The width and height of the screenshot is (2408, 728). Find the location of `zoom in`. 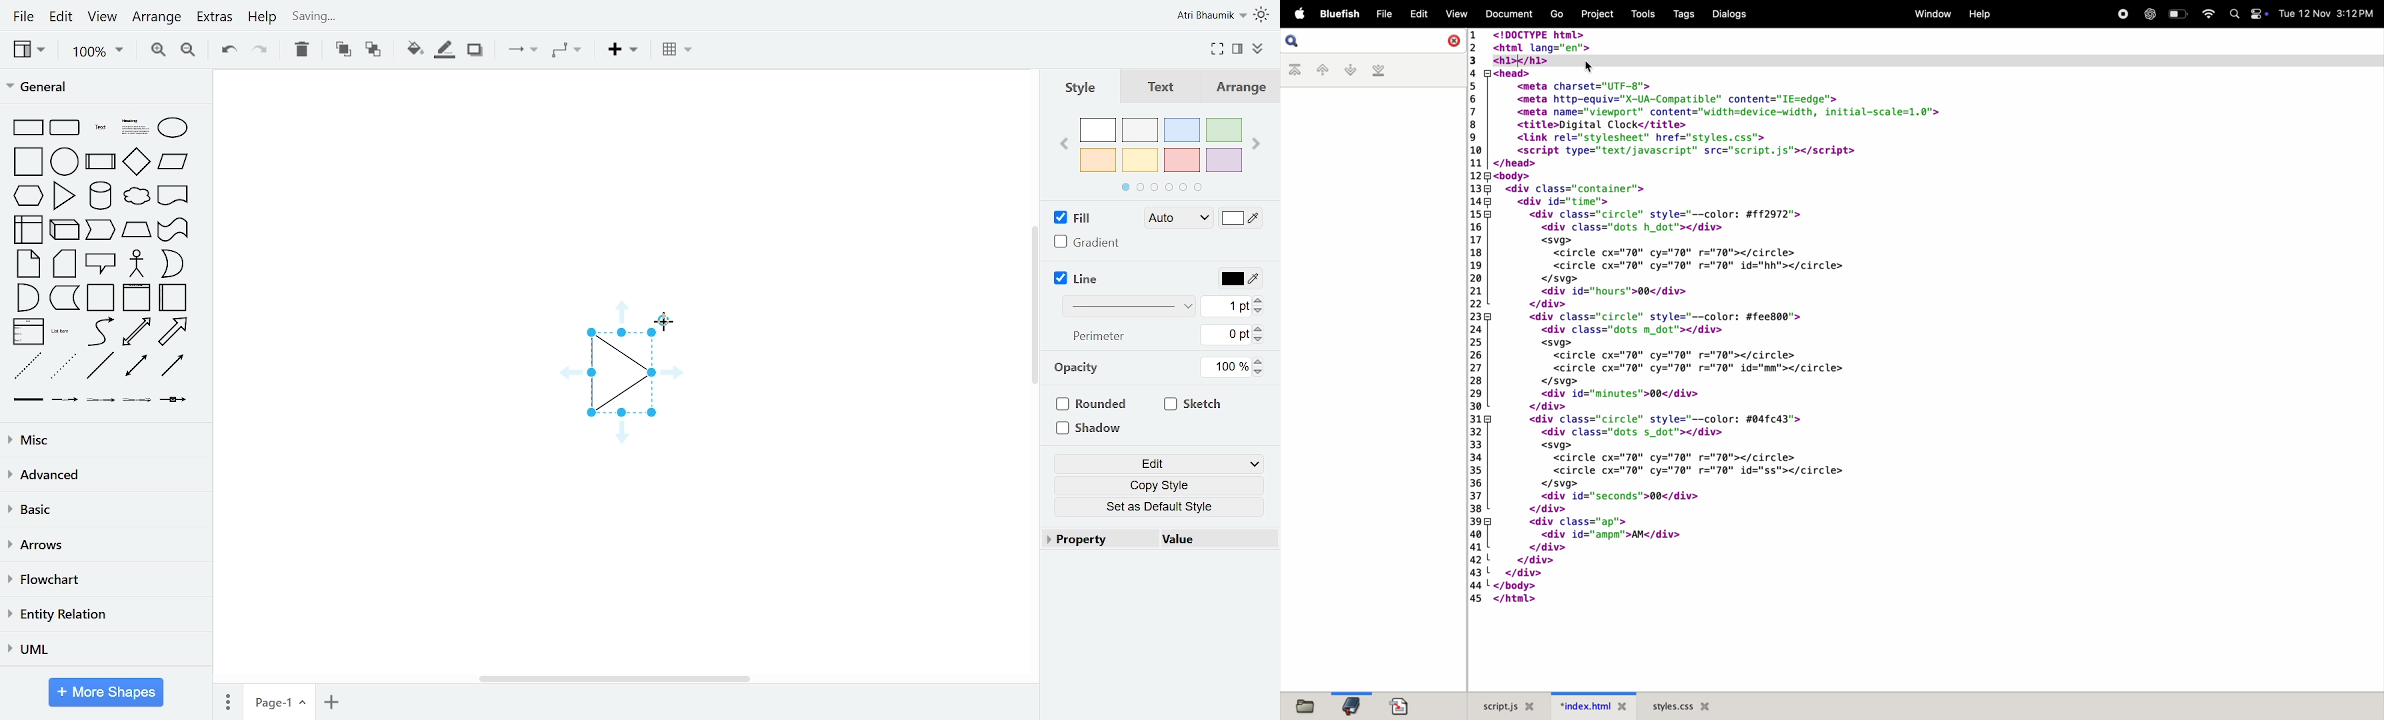

zoom in is located at coordinates (160, 51).